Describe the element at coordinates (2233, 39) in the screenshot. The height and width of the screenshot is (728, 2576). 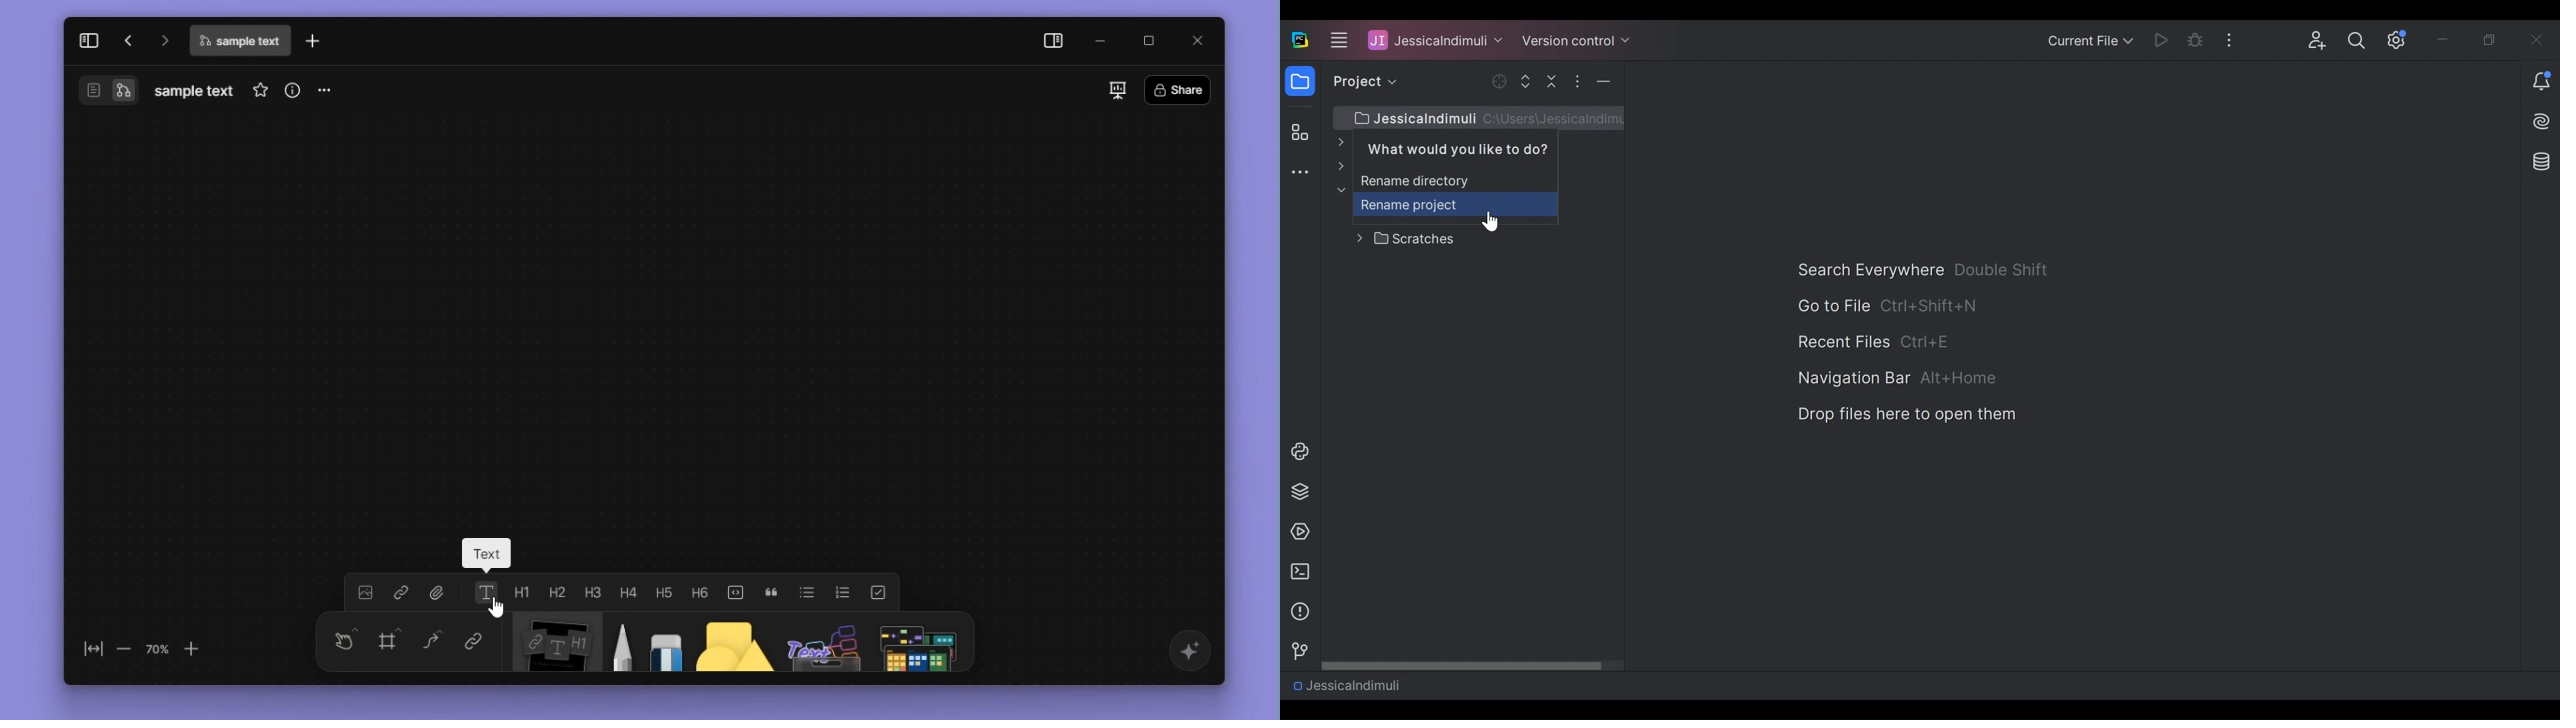
I see `More Options` at that location.